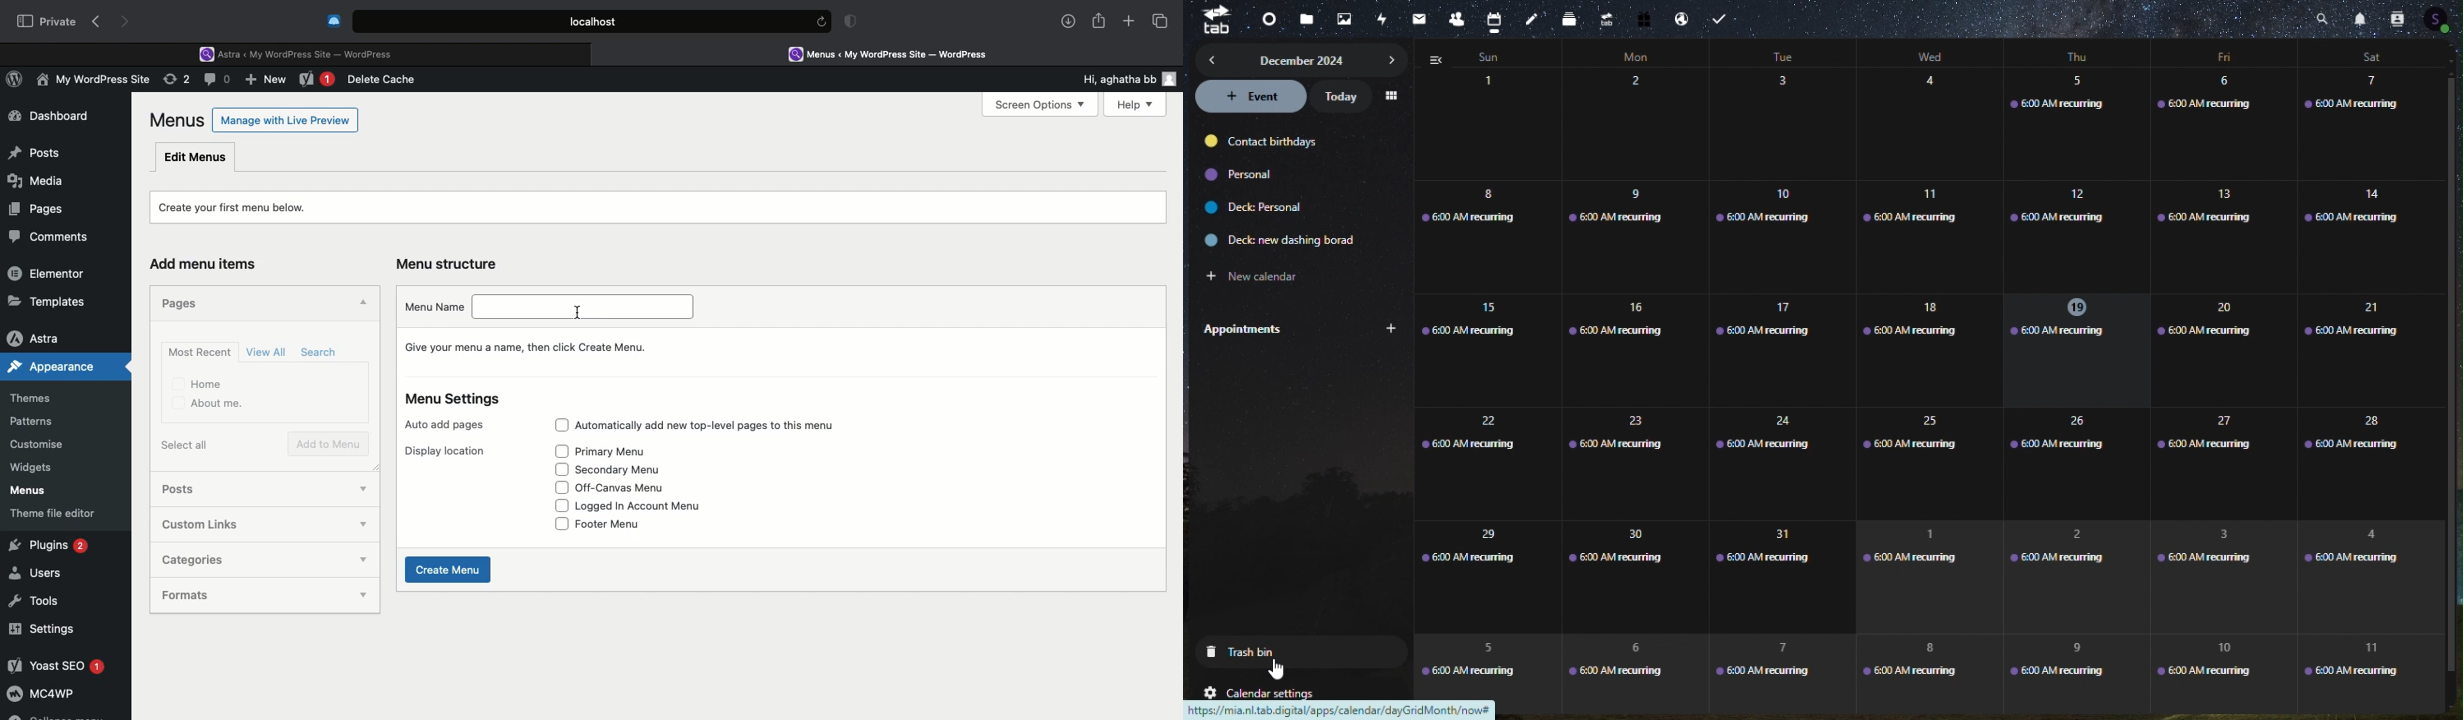 Image resolution: width=2464 pixels, height=728 pixels. I want to click on Forward, so click(127, 21).